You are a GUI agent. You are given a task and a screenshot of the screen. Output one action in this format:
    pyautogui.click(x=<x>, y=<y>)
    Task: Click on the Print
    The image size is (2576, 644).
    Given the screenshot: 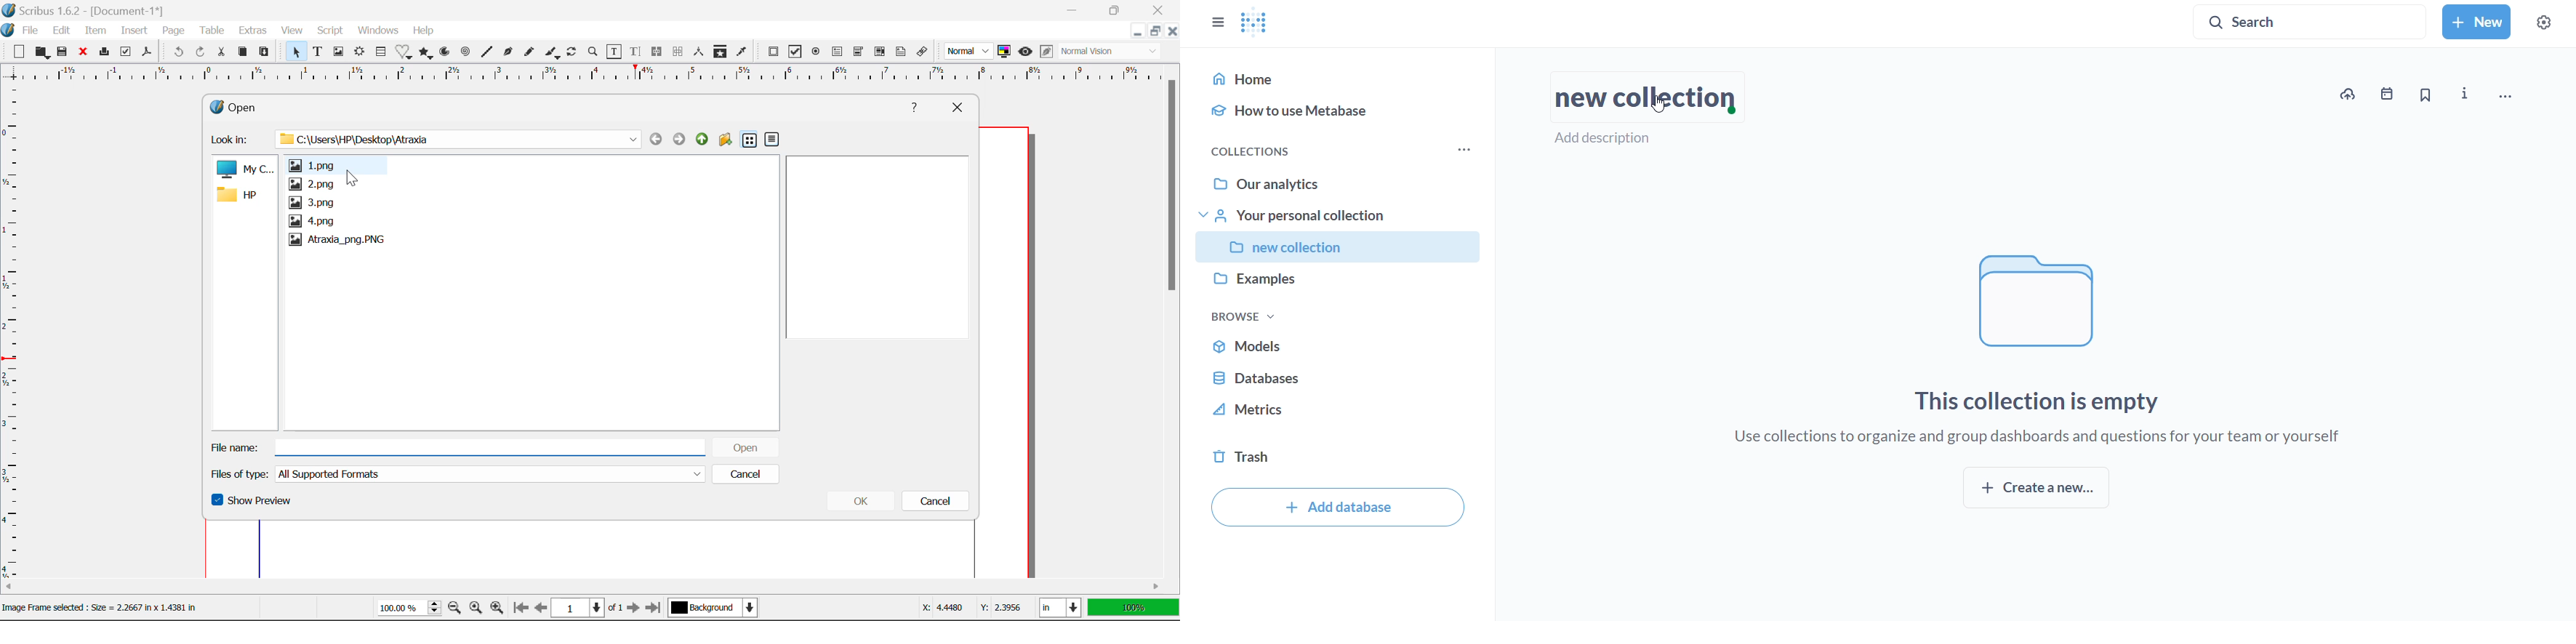 What is the action you would take?
    pyautogui.click(x=106, y=52)
    